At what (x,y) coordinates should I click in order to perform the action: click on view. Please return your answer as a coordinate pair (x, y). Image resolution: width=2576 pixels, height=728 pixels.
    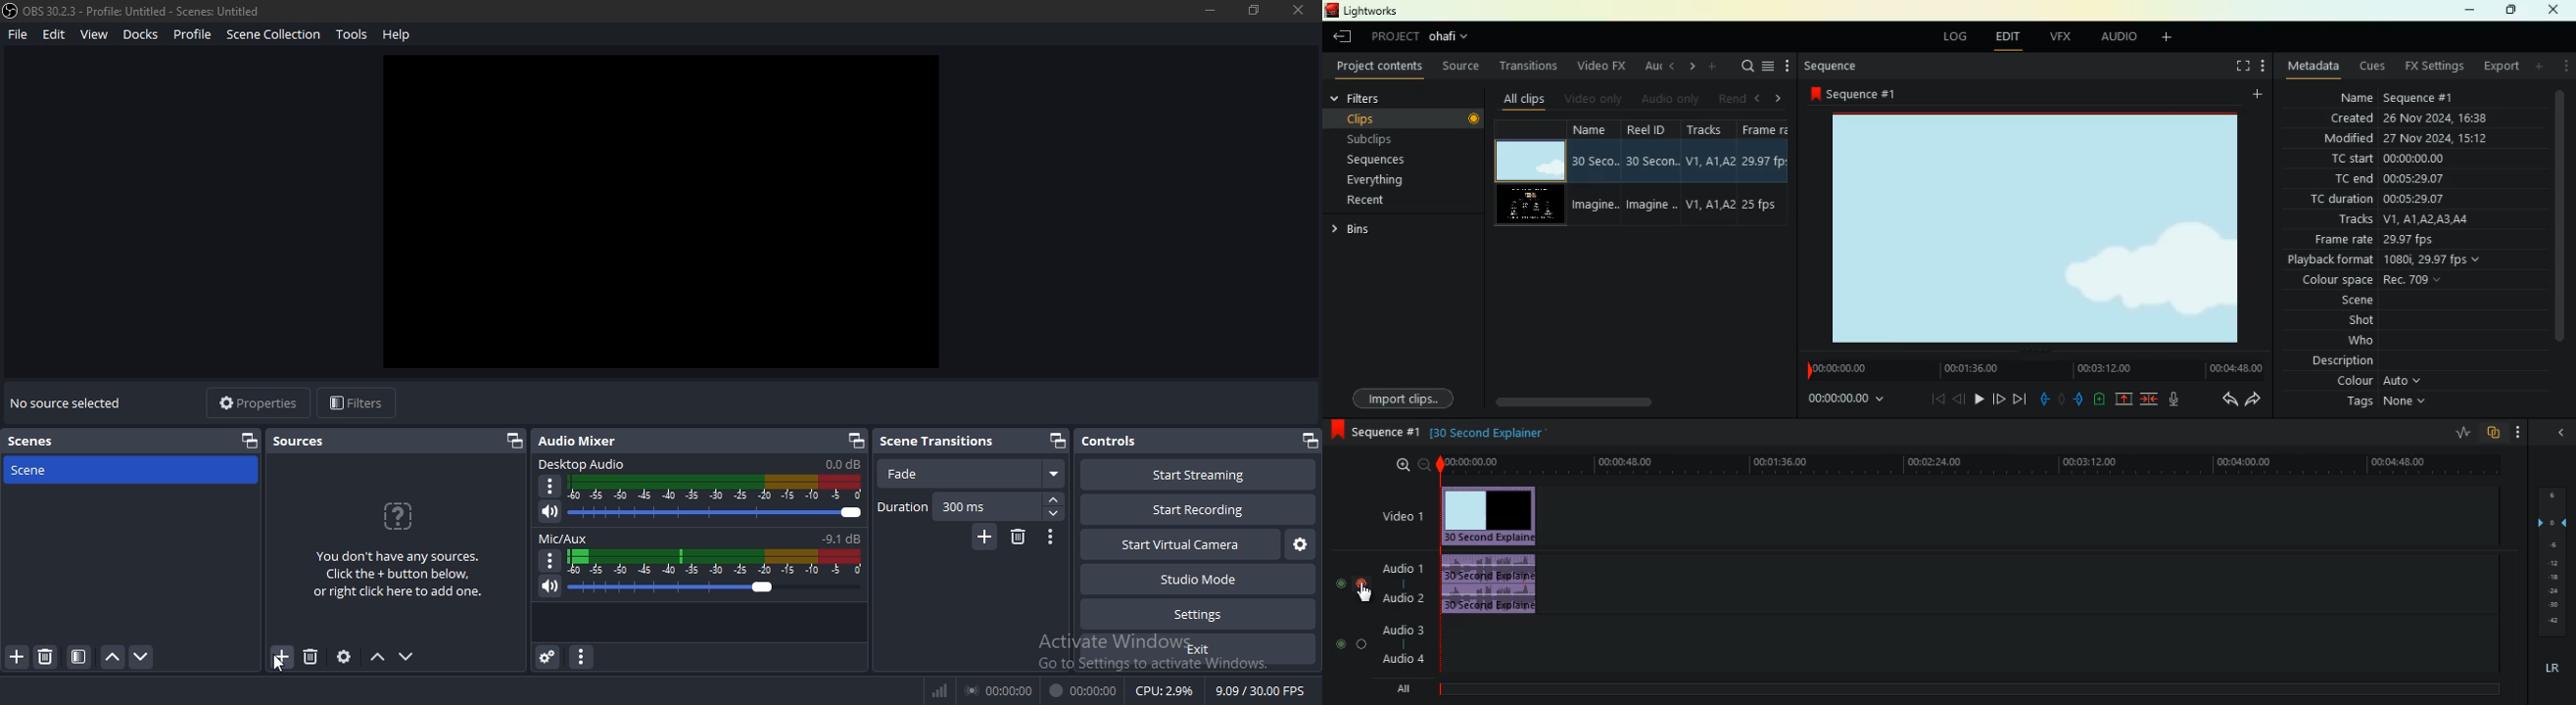
    Looking at the image, I should click on (96, 34).